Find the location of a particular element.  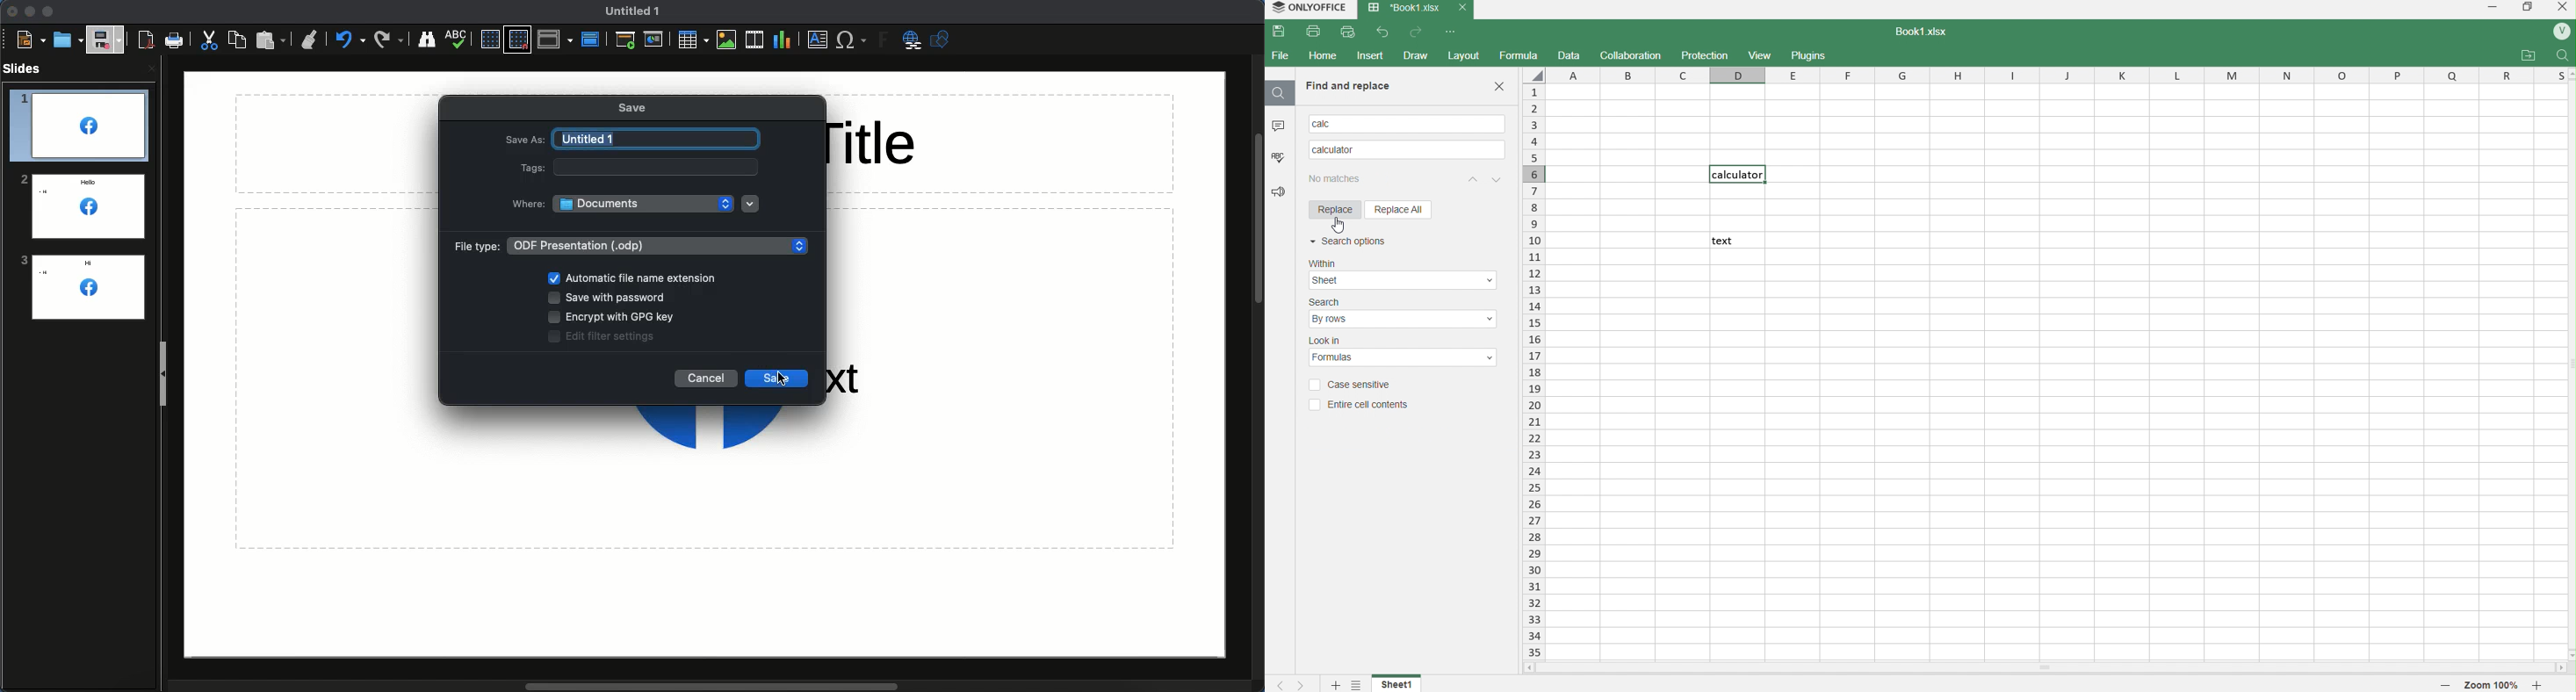

search results 1/1 is located at coordinates (1353, 179).